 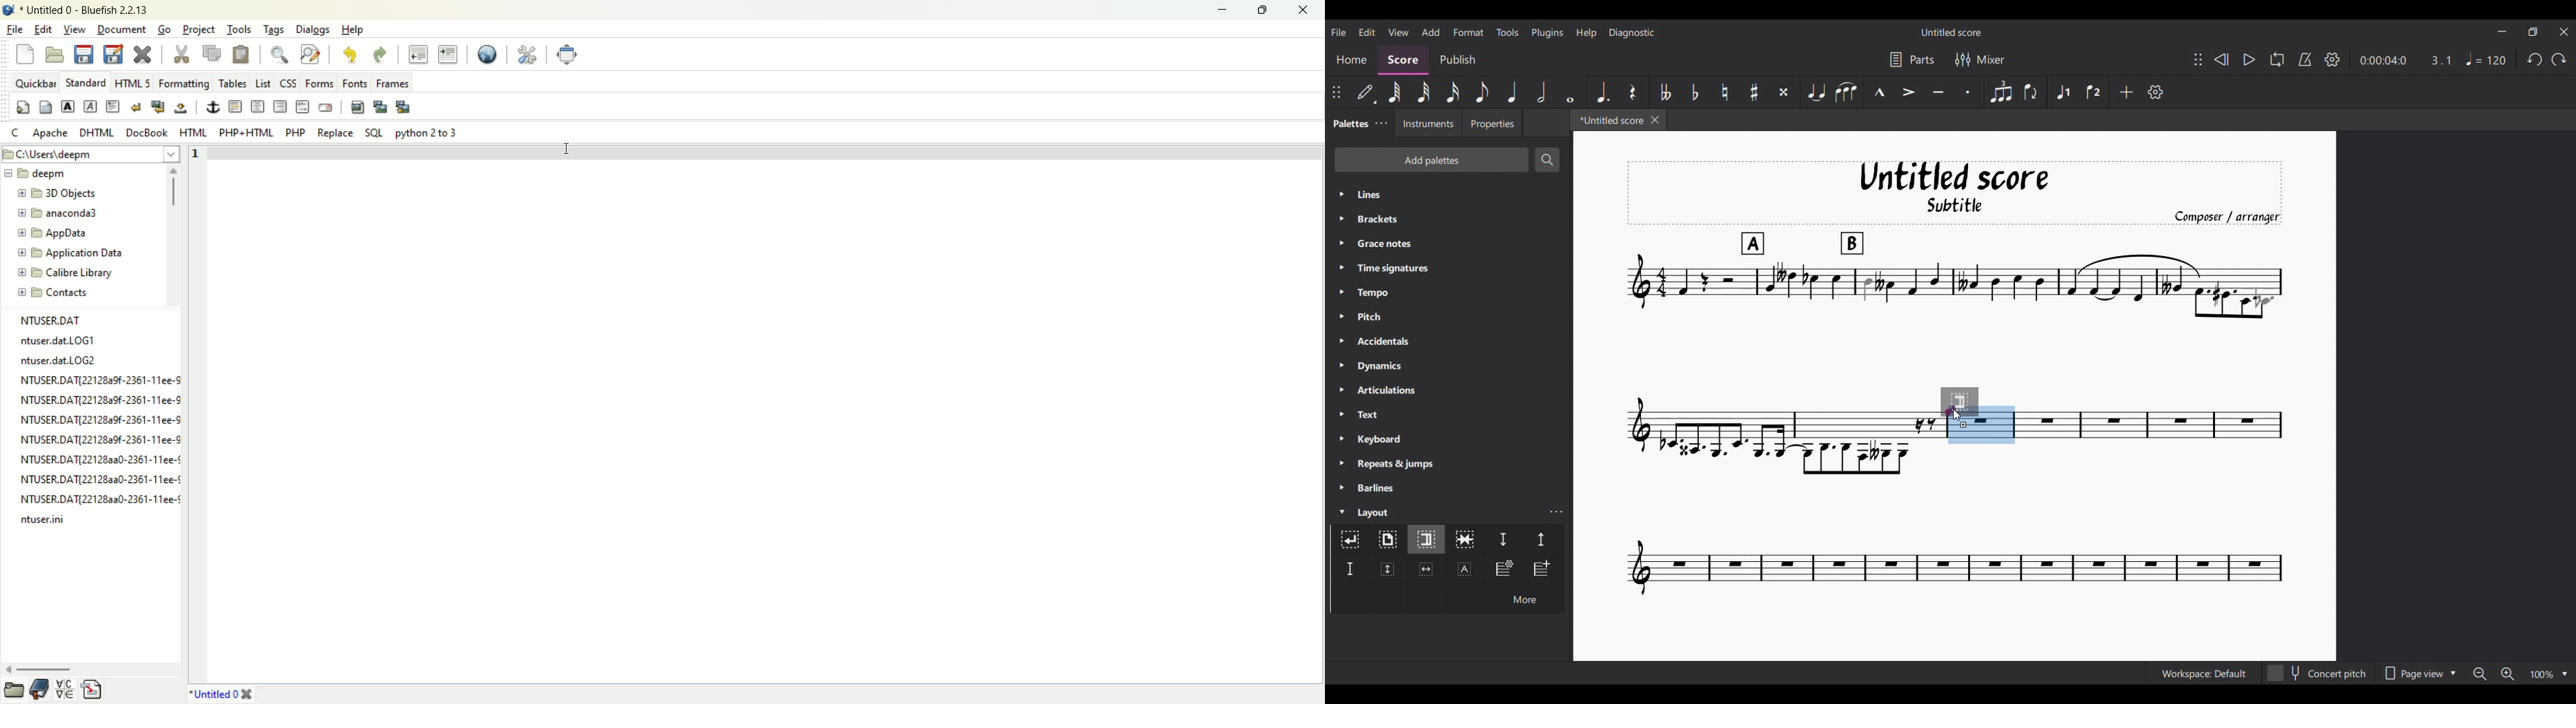 I want to click on standard, so click(x=86, y=82).